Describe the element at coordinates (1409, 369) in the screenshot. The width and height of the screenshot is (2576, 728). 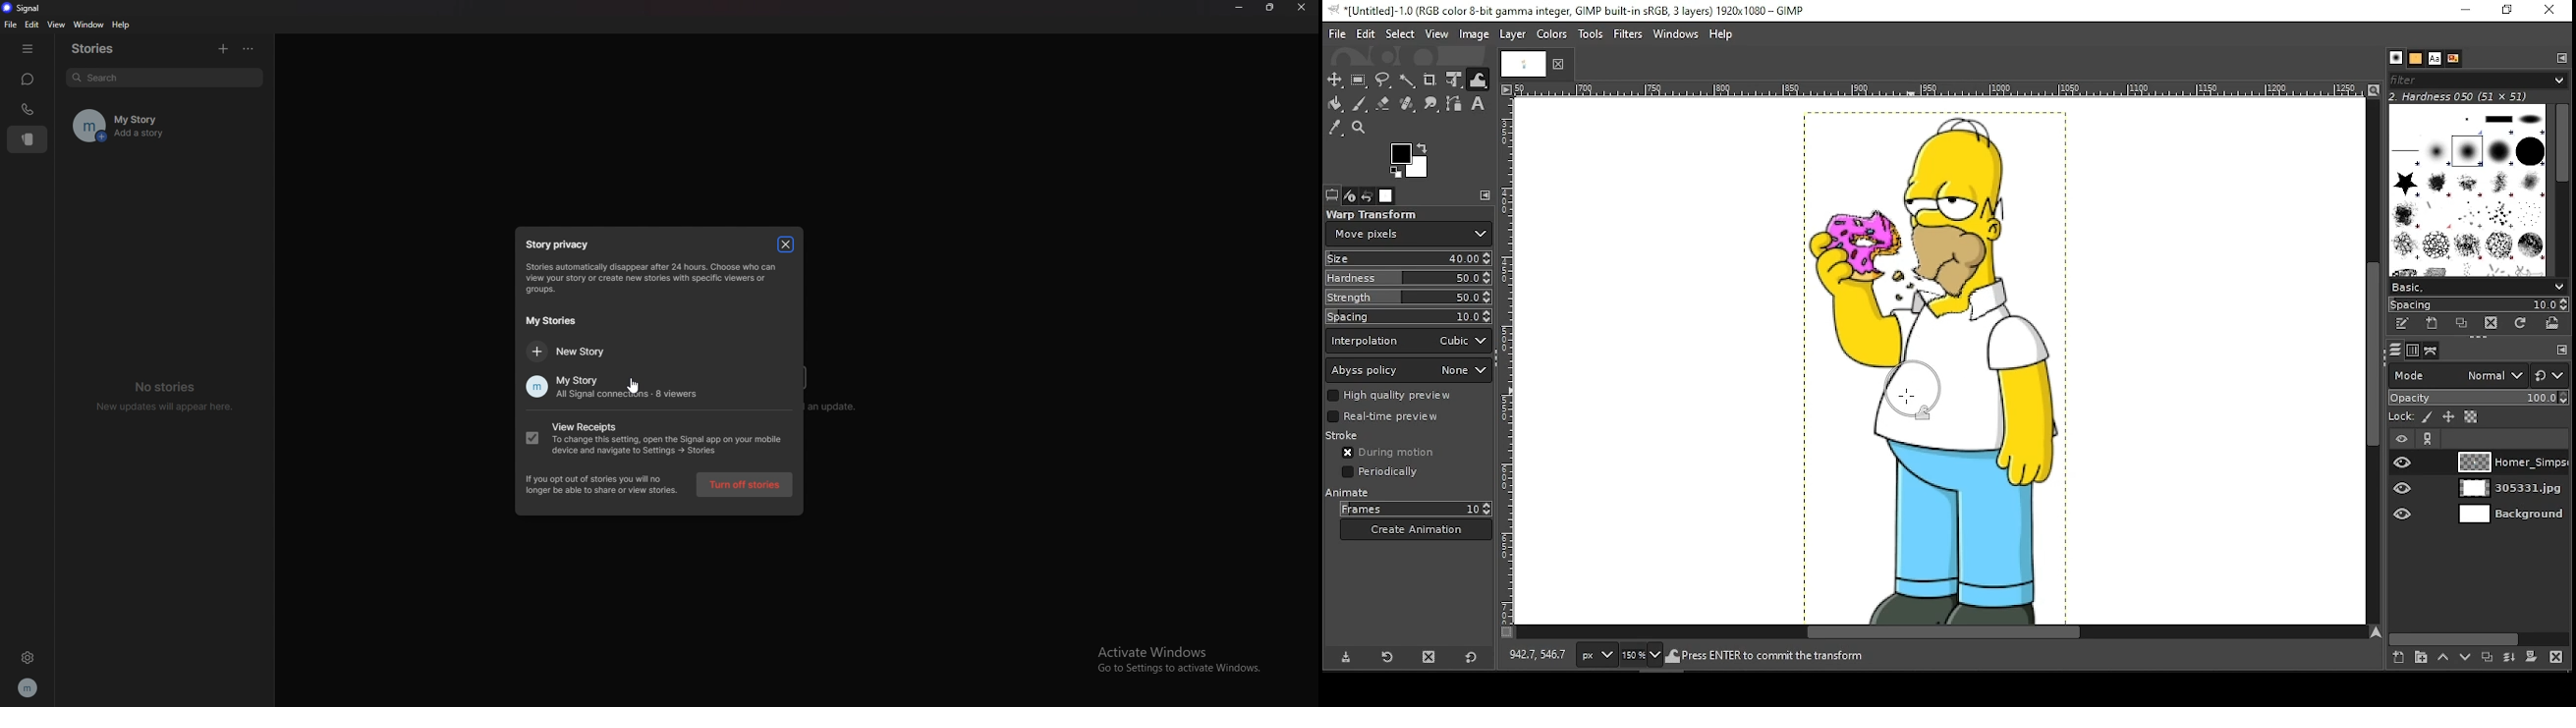
I see `abyss policy` at that location.